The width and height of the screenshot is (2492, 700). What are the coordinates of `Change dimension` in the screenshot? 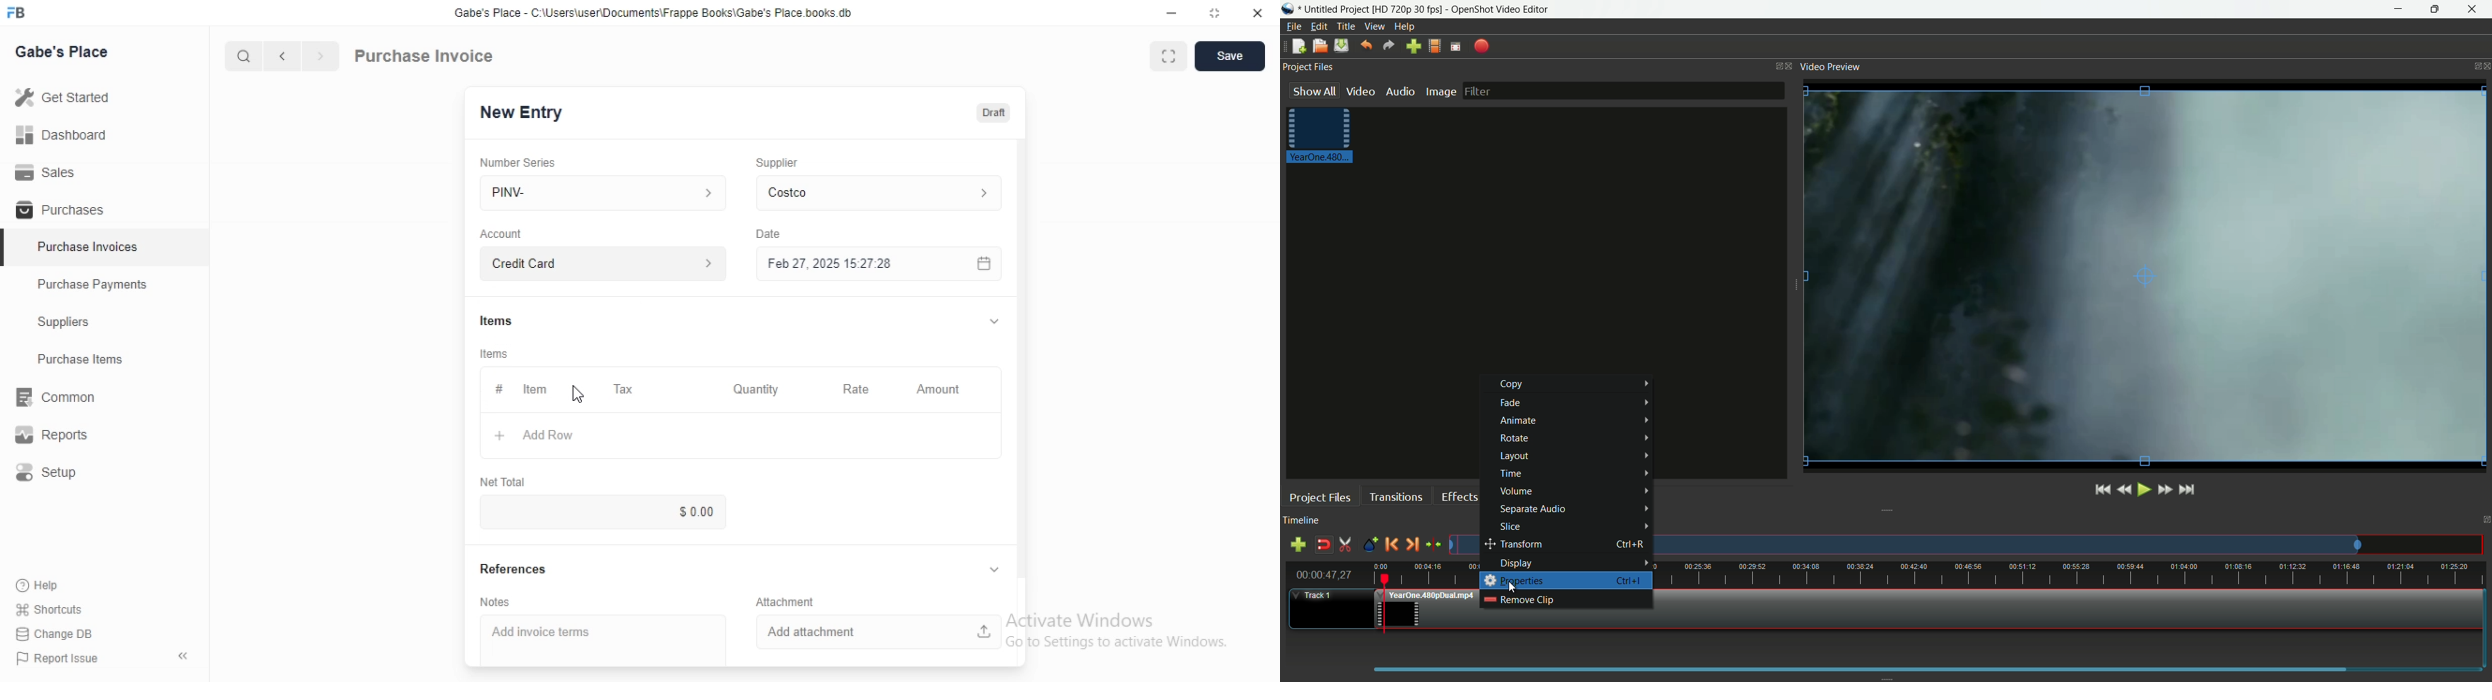 It's located at (1215, 13).